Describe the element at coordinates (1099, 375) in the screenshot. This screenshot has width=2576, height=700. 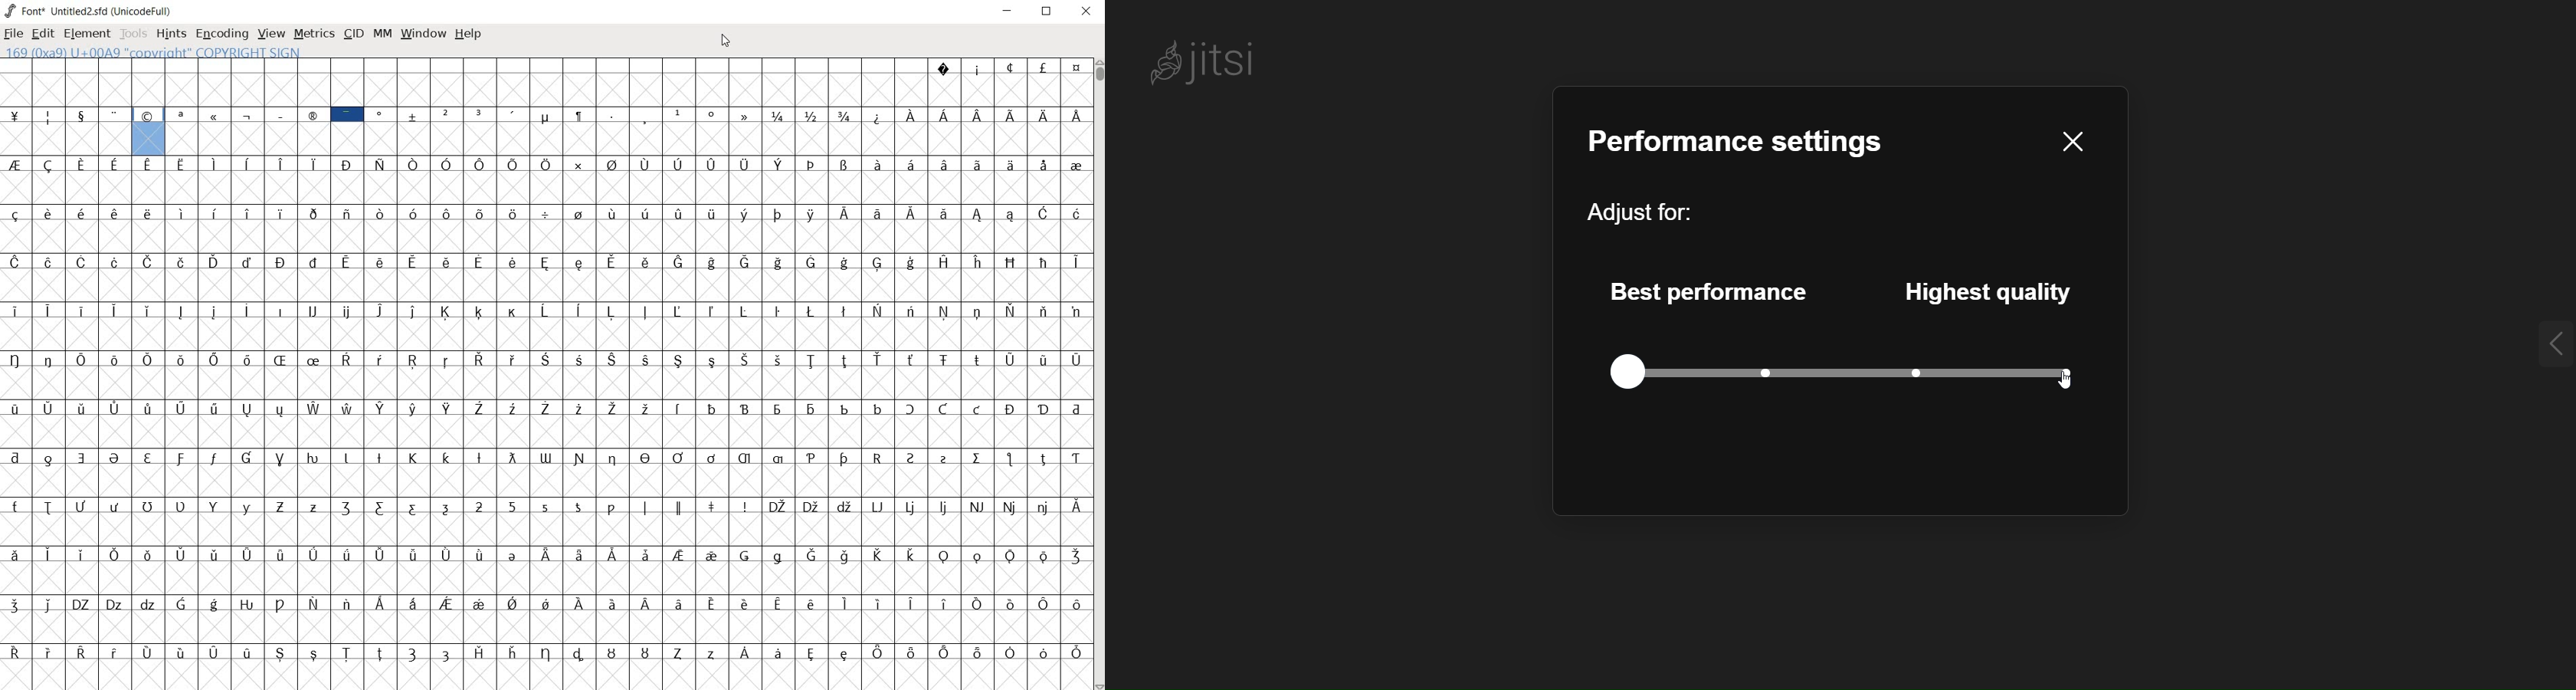
I see `scrollbar` at that location.